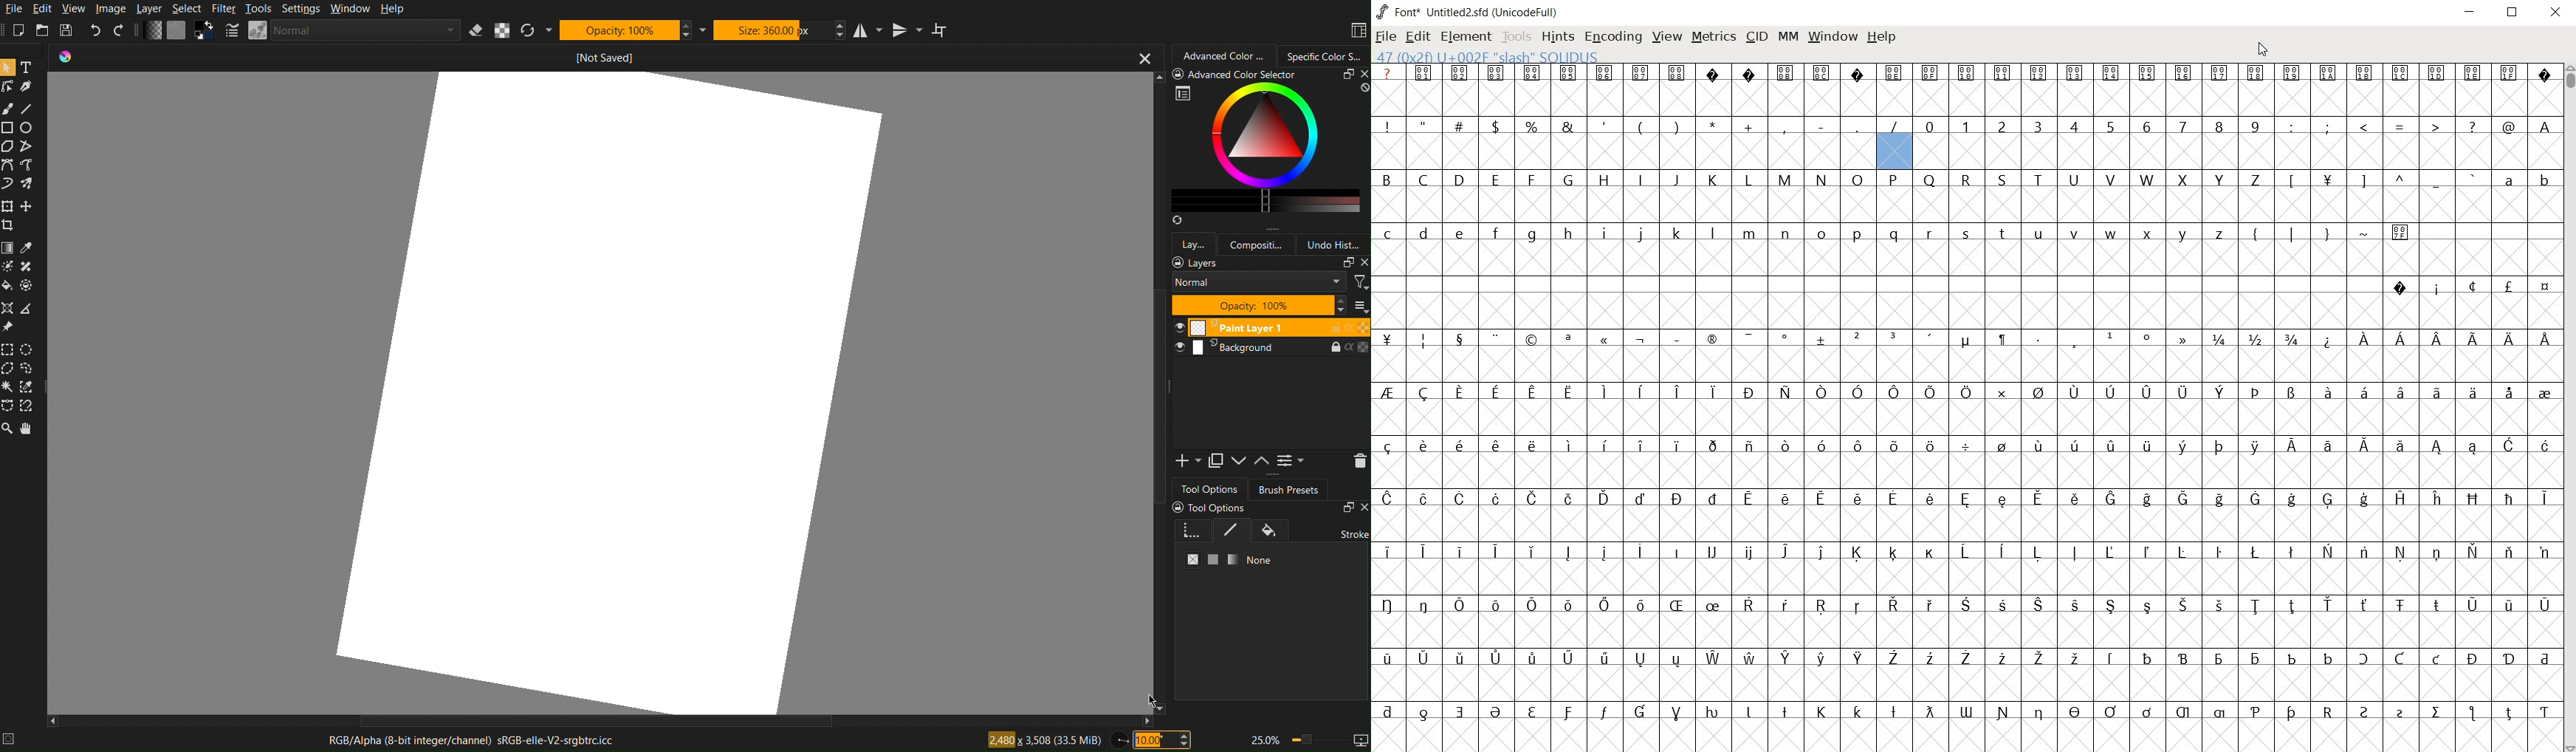 Image resolution: width=2576 pixels, height=756 pixels. Describe the element at coordinates (26, 309) in the screenshot. I see `Measure Tool` at that location.